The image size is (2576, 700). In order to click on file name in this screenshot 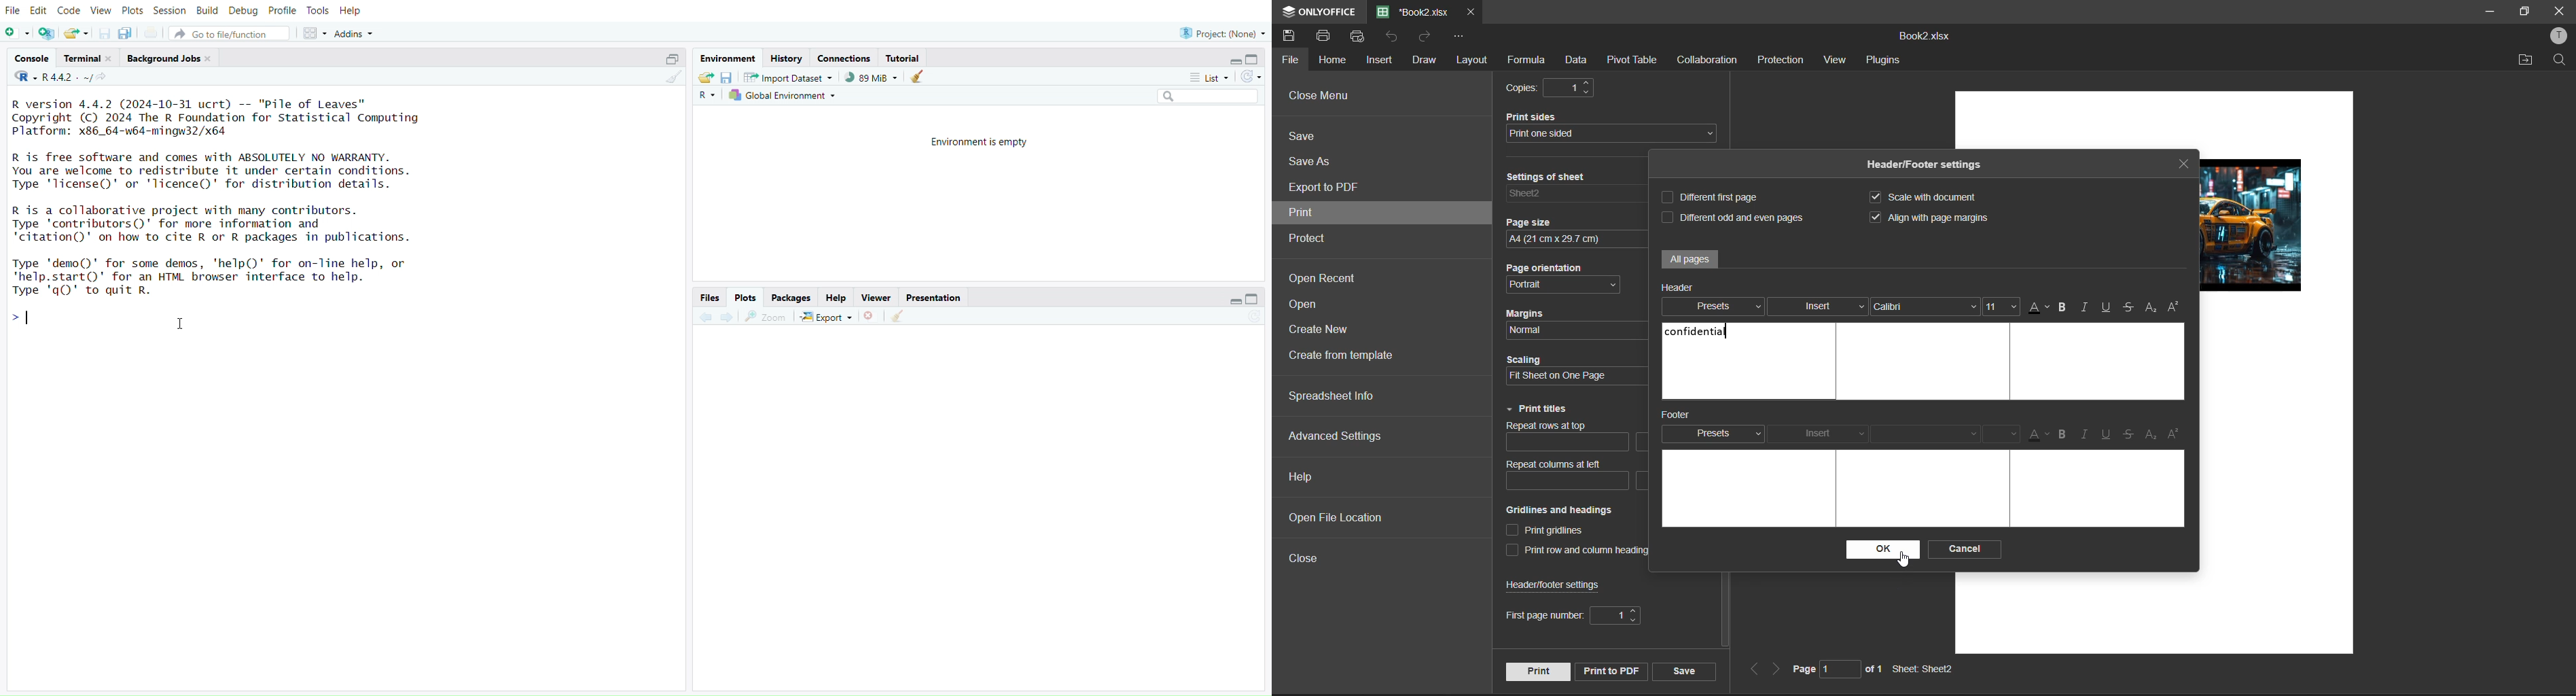, I will do `click(1413, 12)`.